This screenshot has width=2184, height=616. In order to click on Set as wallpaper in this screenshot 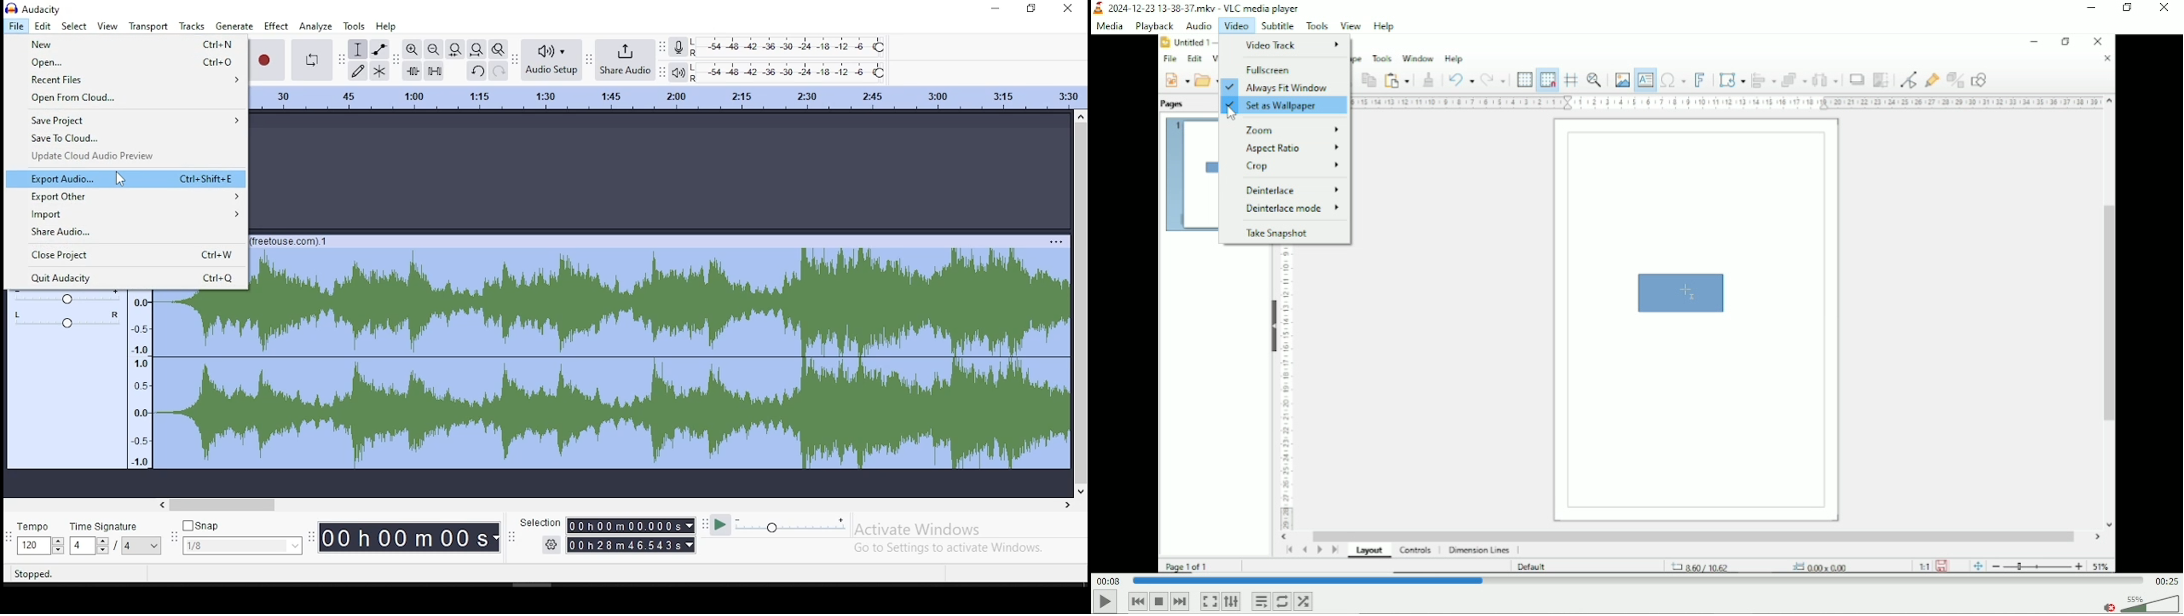, I will do `click(1274, 106)`.